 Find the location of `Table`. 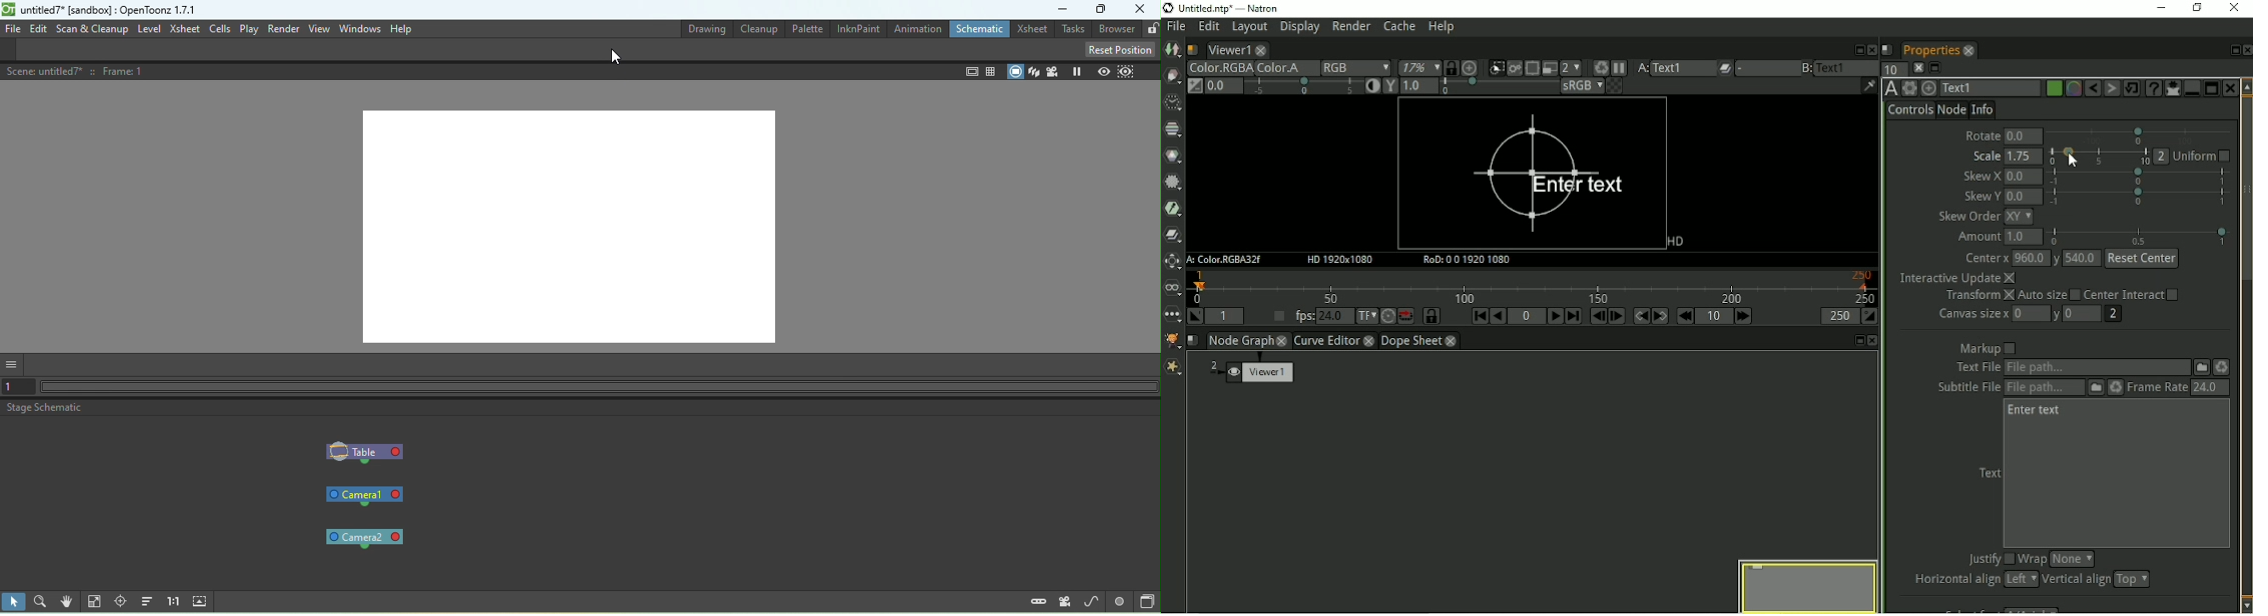

Table is located at coordinates (366, 453).